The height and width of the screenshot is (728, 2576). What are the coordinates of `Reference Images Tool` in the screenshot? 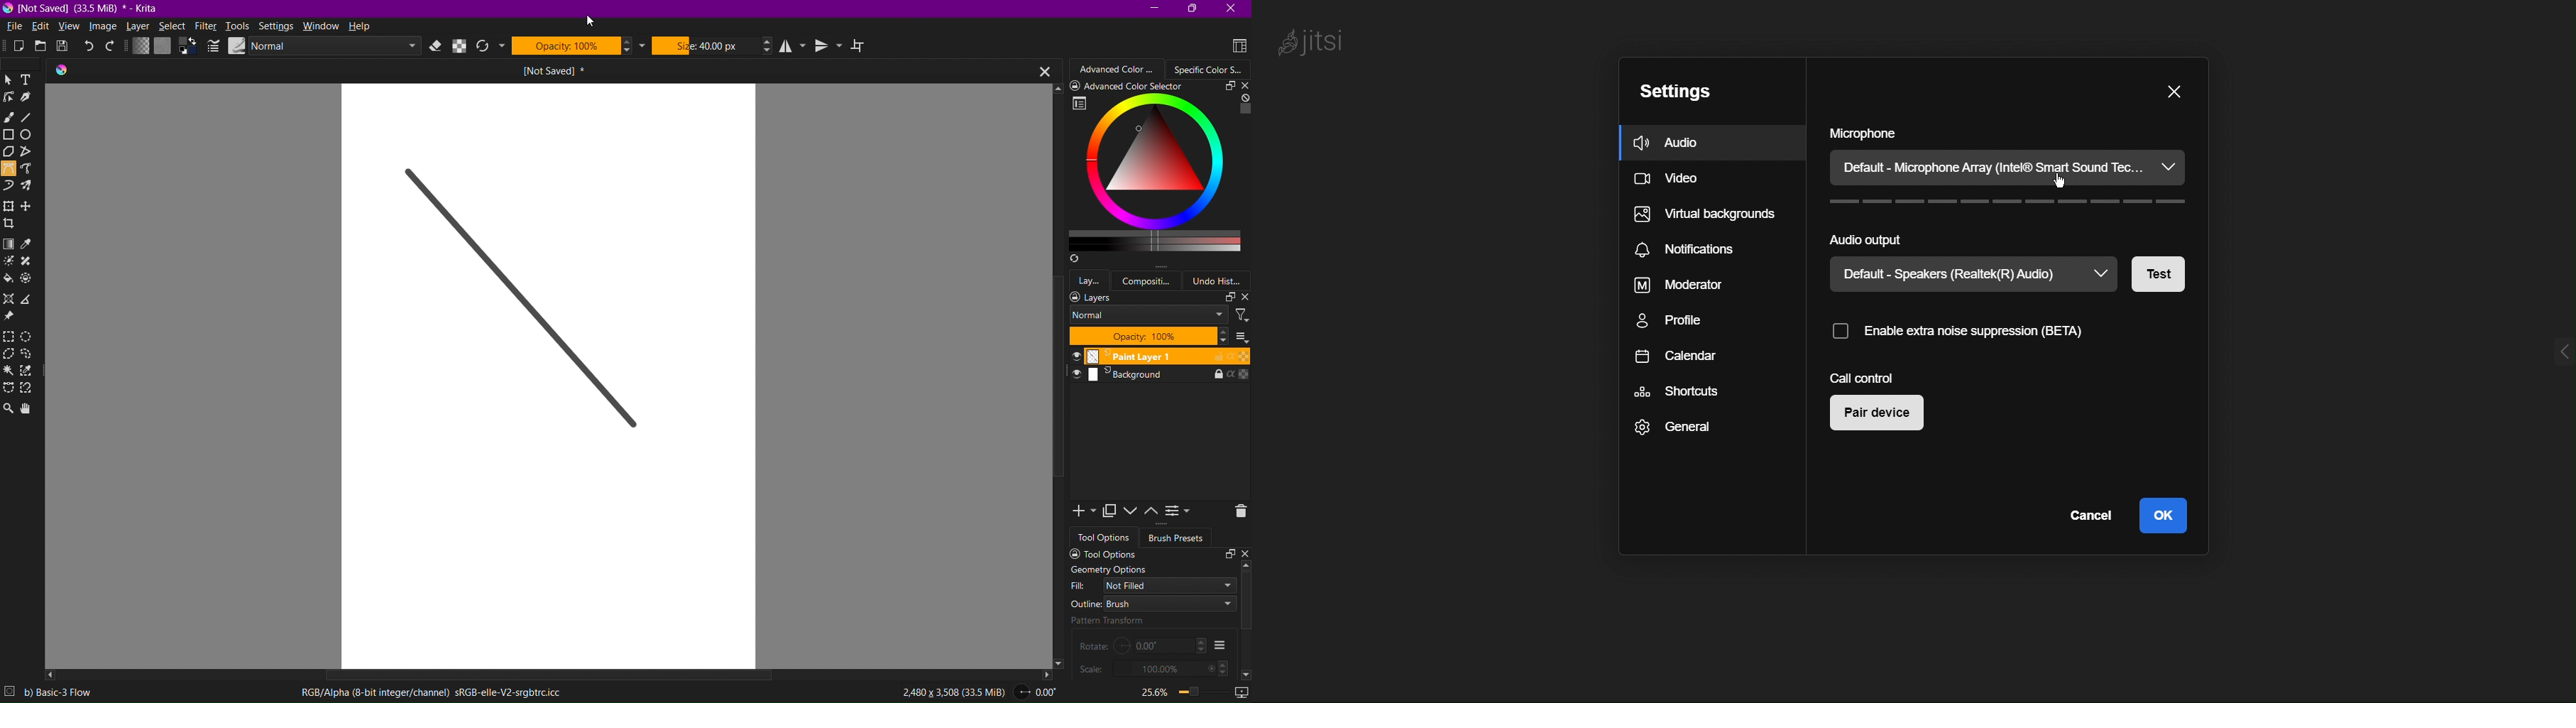 It's located at (11, 318).